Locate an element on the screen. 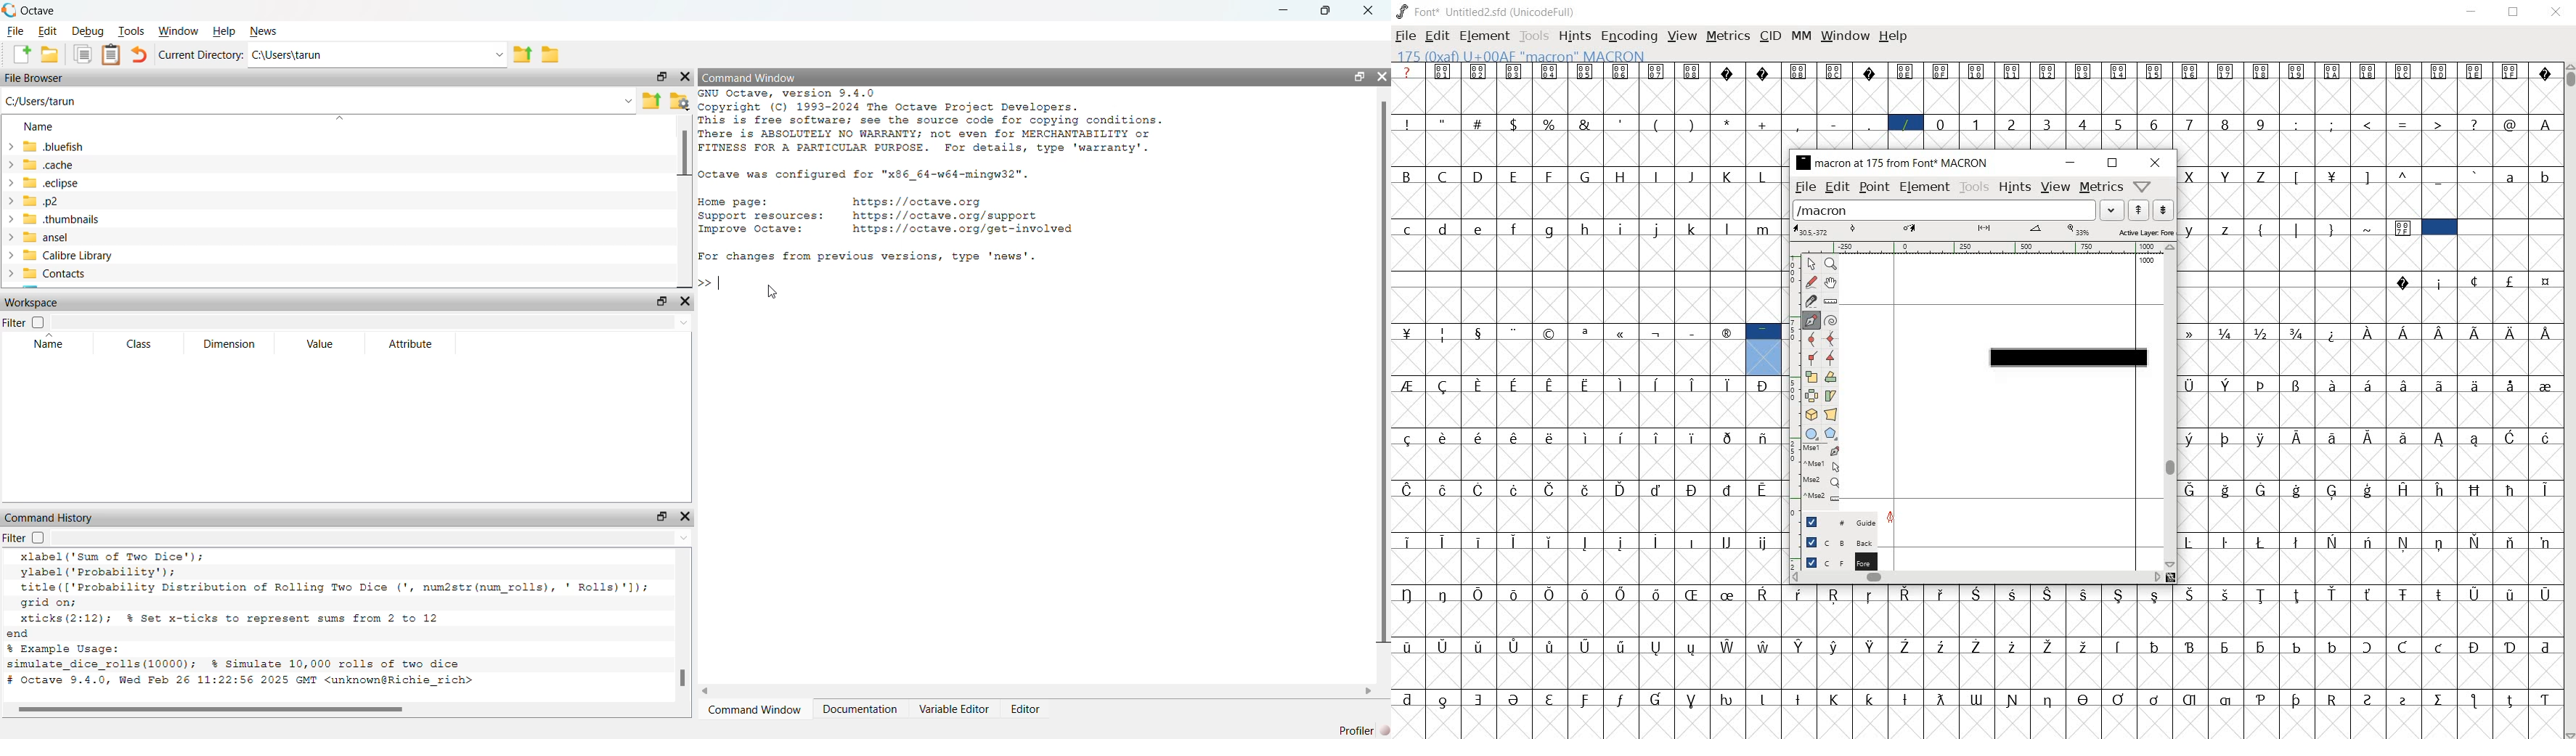  * is located at coordinates (1728, 123).